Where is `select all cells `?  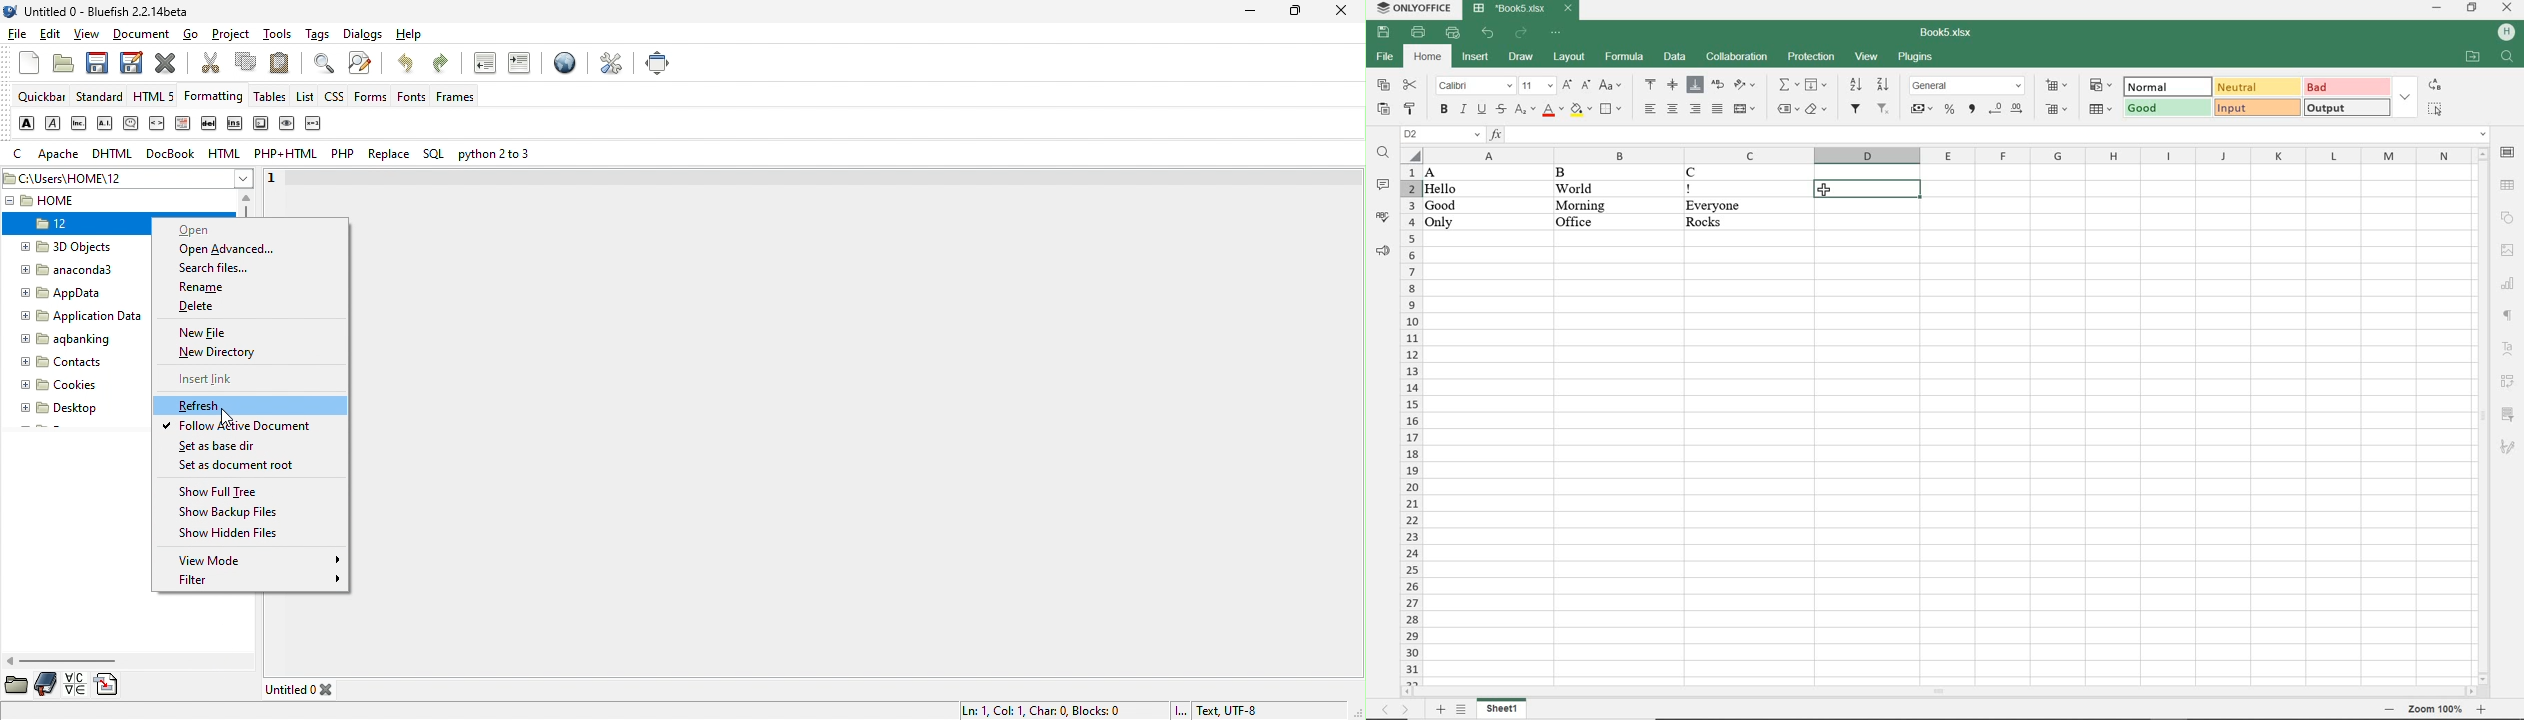
select all cells  is located at coordinates (1411, 154).